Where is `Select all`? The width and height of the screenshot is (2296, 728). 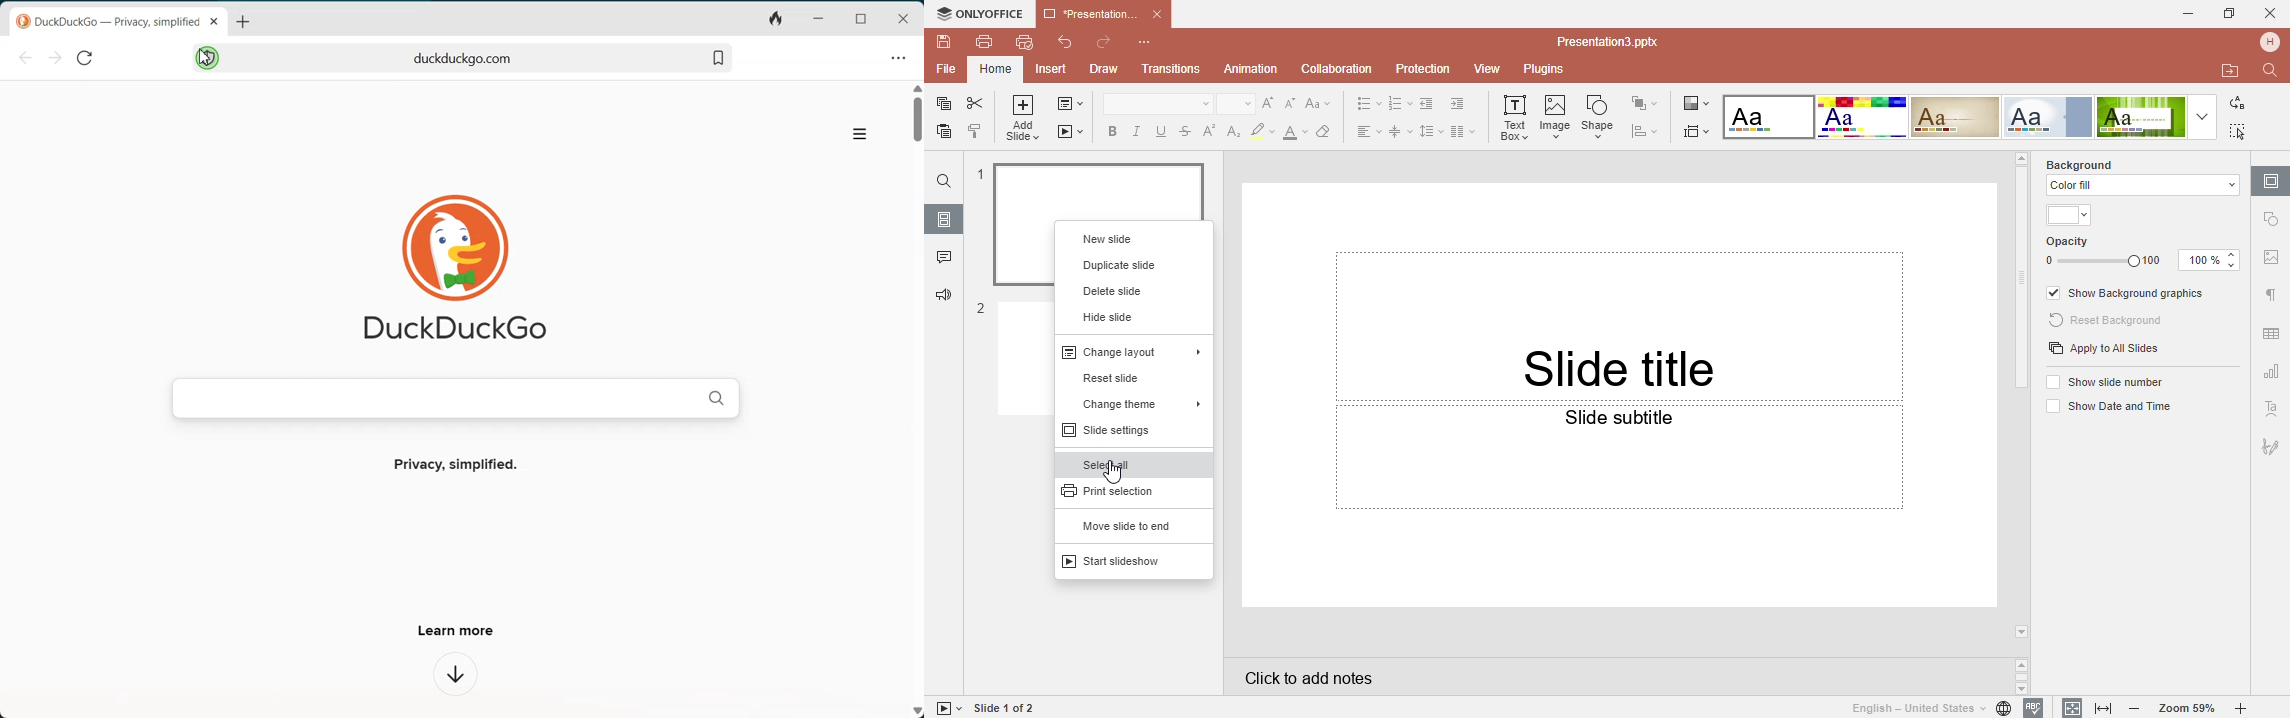
Select all is located at coordinates (2242, 131).